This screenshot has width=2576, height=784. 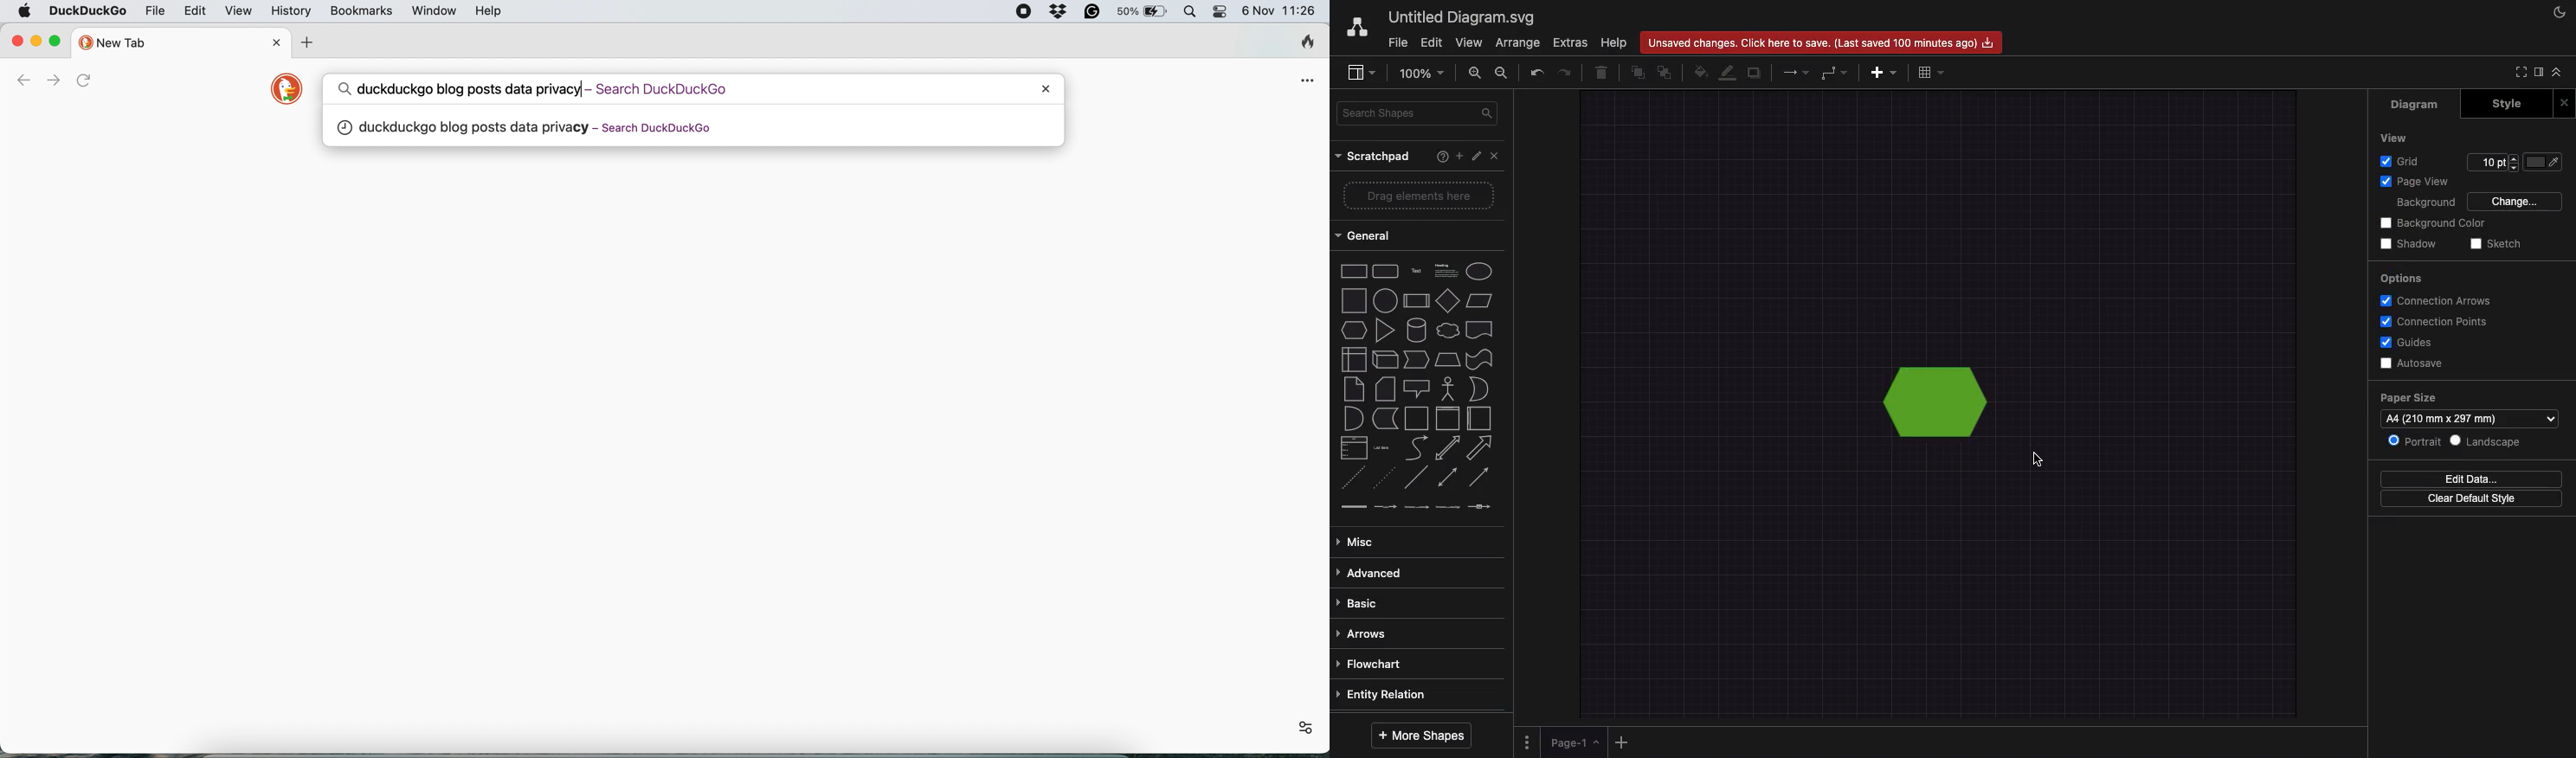 I want to click on Close, so click(x=1496, y=156).